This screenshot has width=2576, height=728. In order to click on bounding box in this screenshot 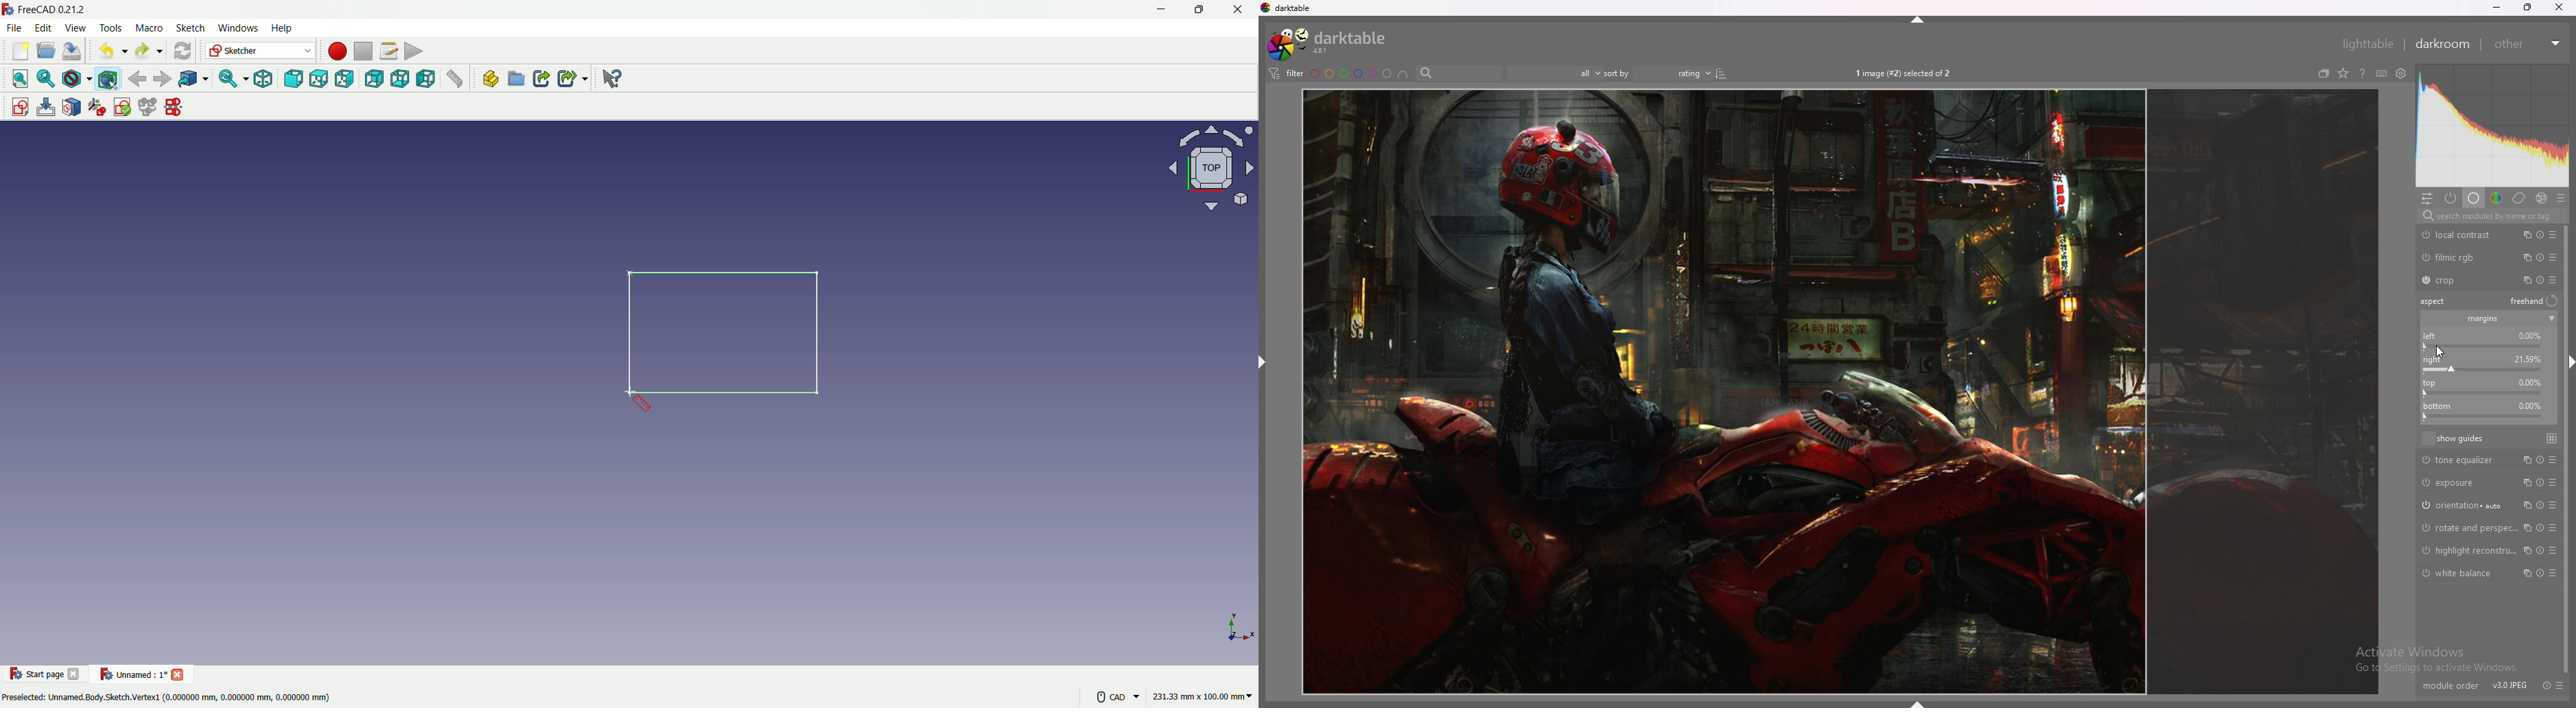, I will do `click(110, 79)`.